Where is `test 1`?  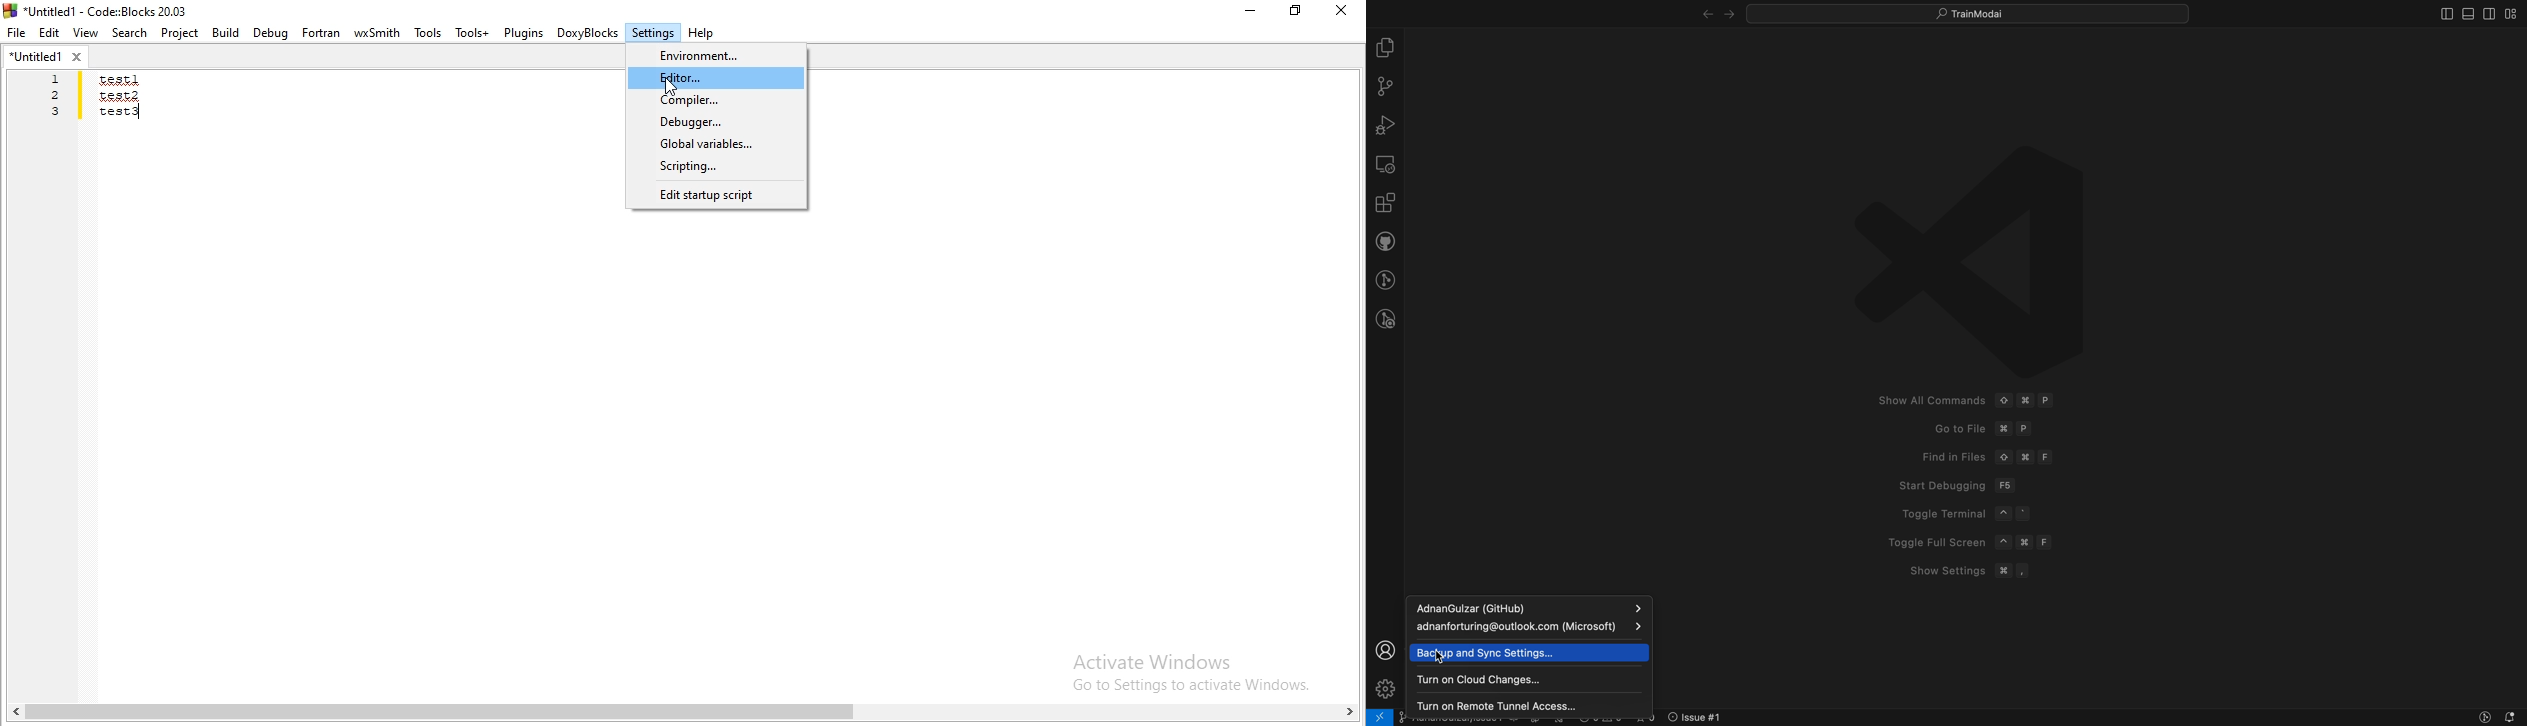
test 1 is located at coordinates (118, 81).